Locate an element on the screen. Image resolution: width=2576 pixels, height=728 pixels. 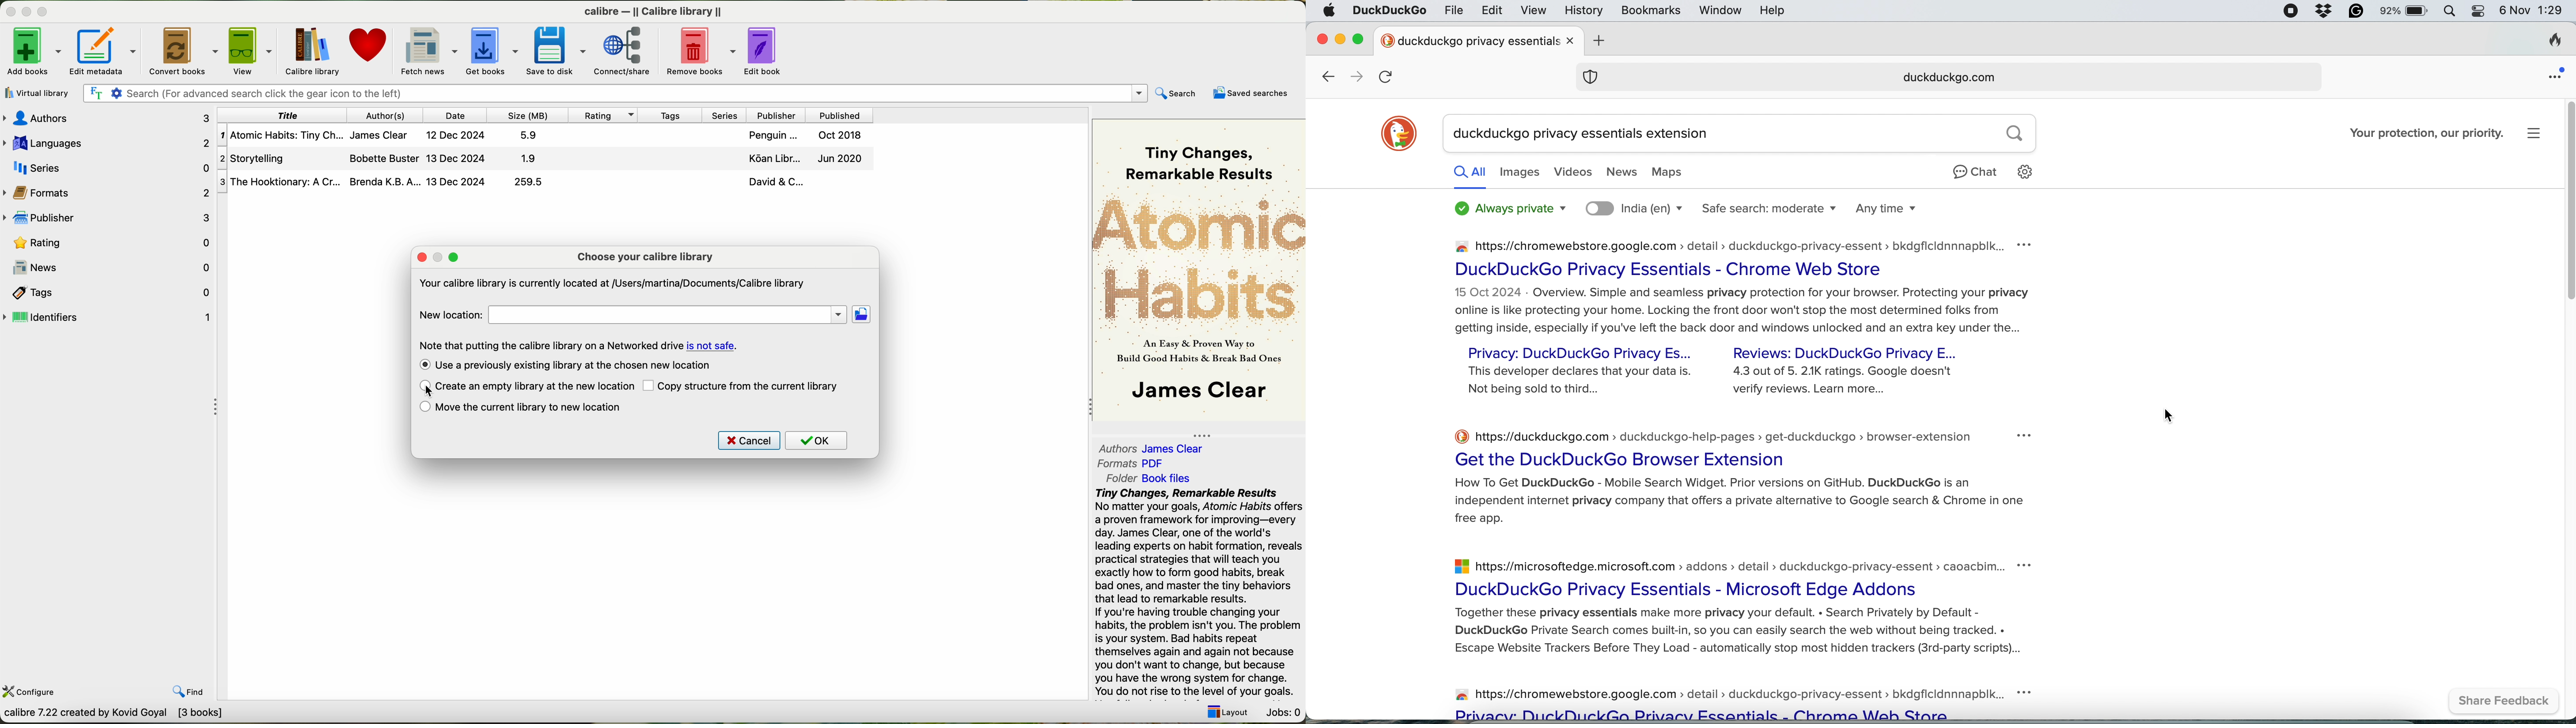
maximize program is located at coordinates (49, 12).